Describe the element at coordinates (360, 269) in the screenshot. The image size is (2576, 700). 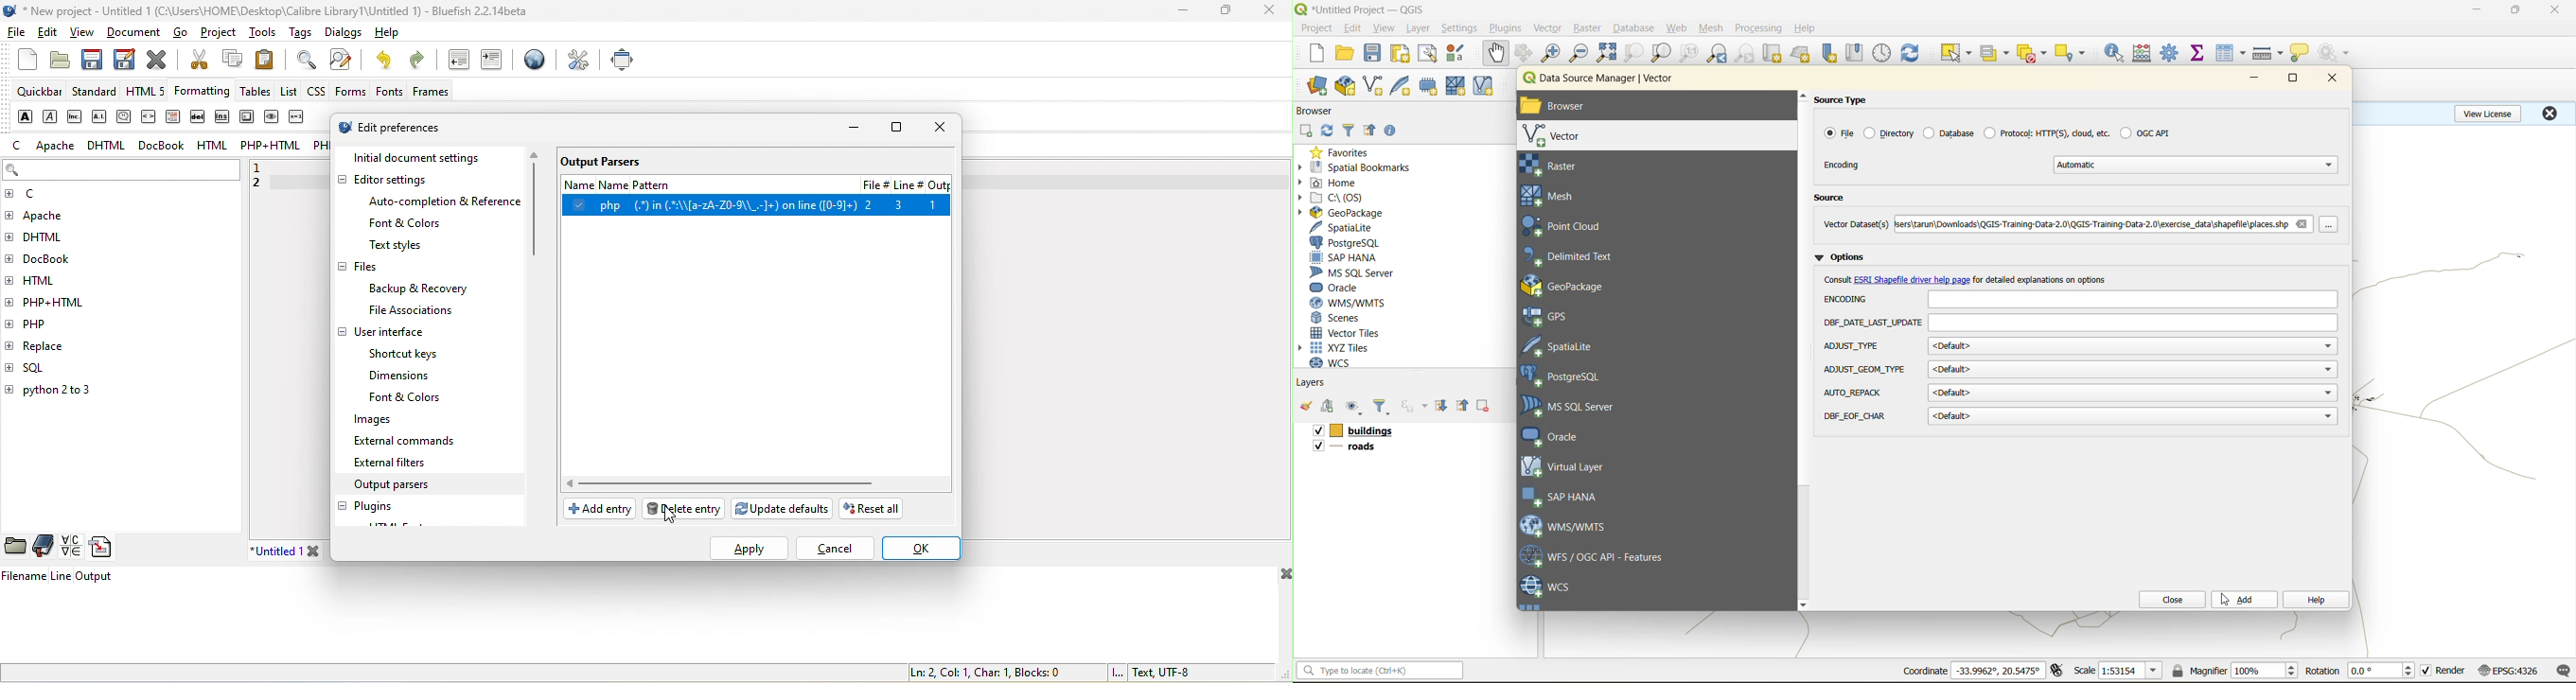
I see `files` at that location.